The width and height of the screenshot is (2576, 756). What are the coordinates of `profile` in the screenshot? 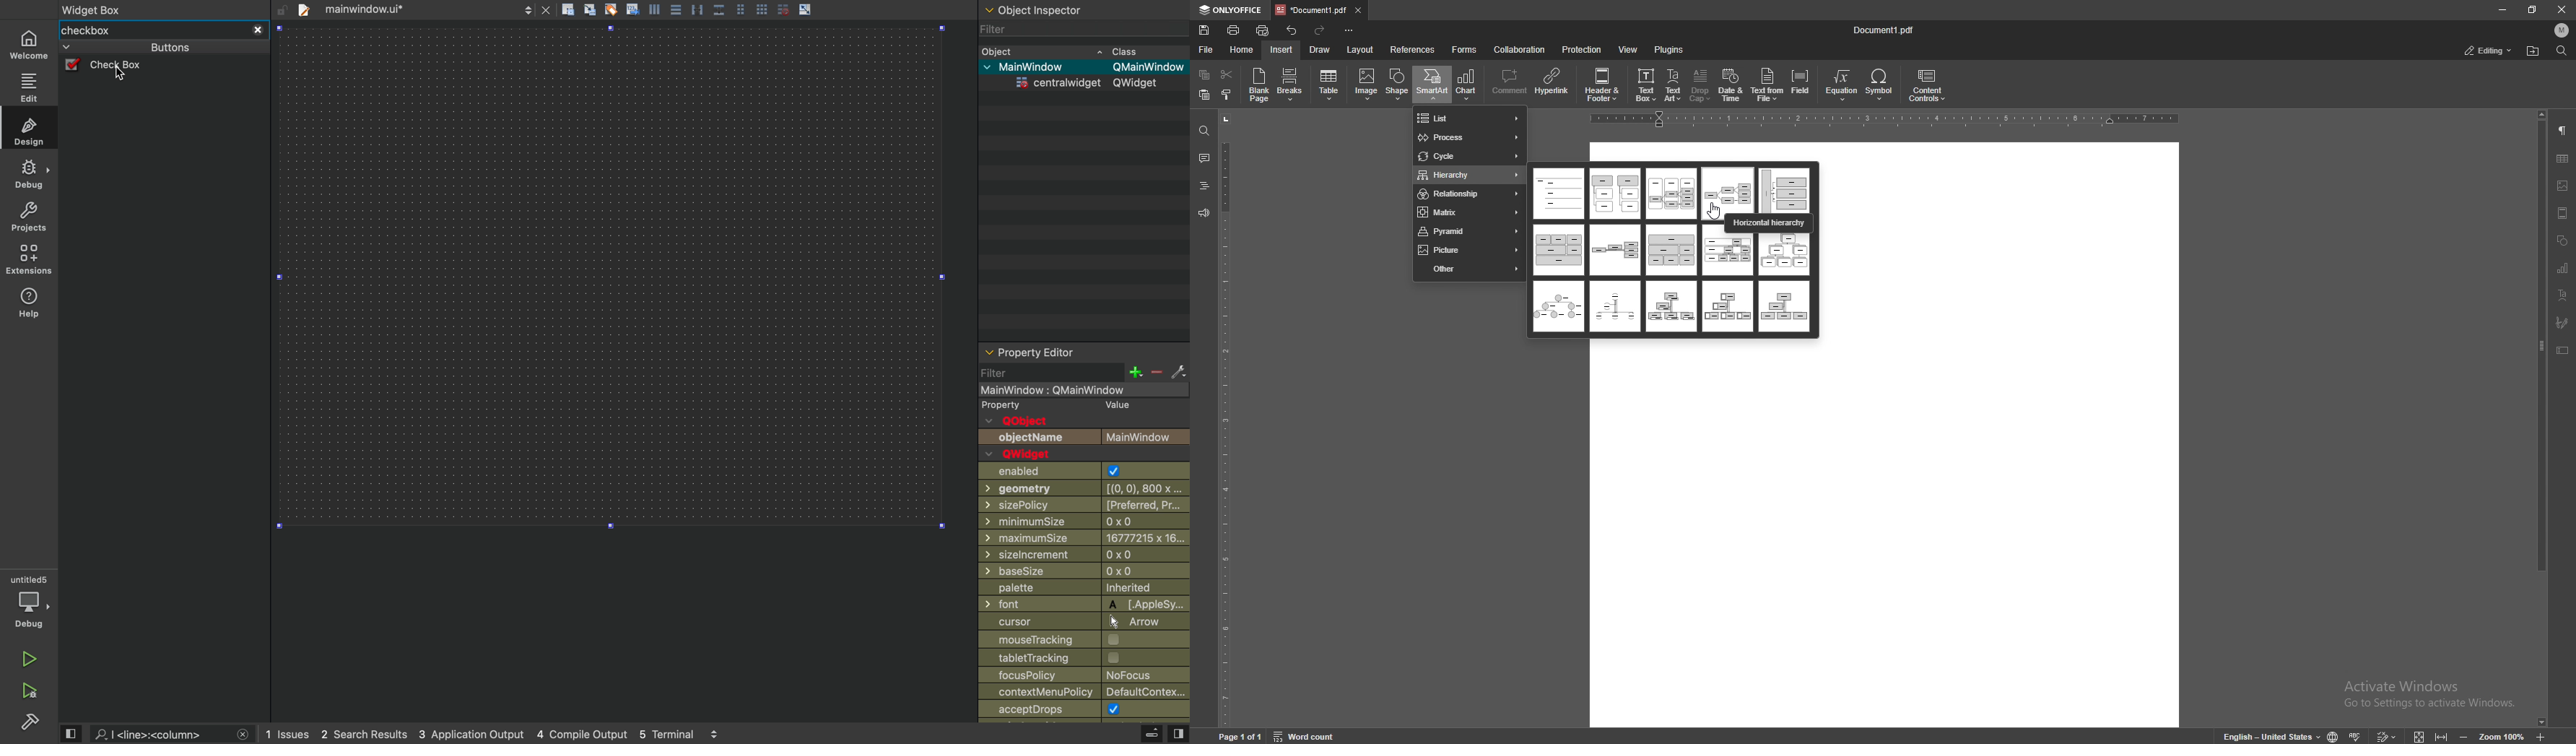 It's located at (2562, 30).